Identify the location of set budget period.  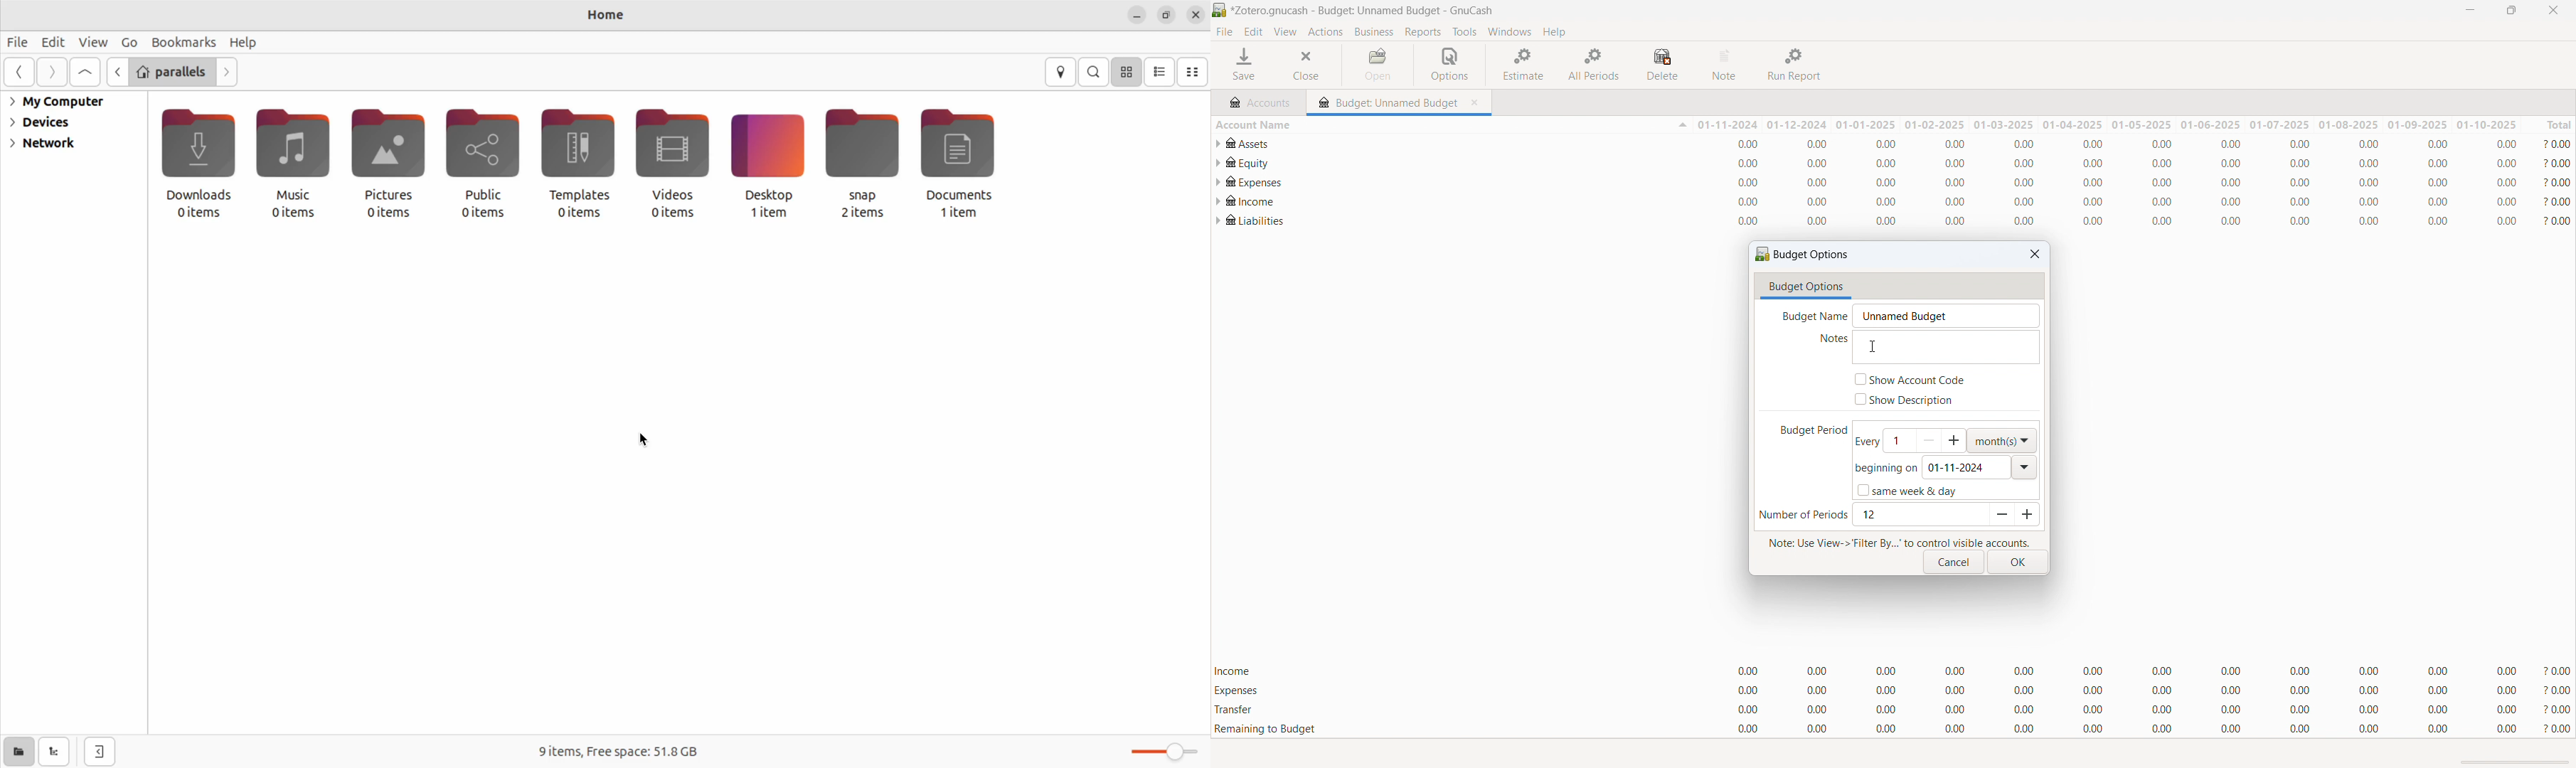
(1925, 440).